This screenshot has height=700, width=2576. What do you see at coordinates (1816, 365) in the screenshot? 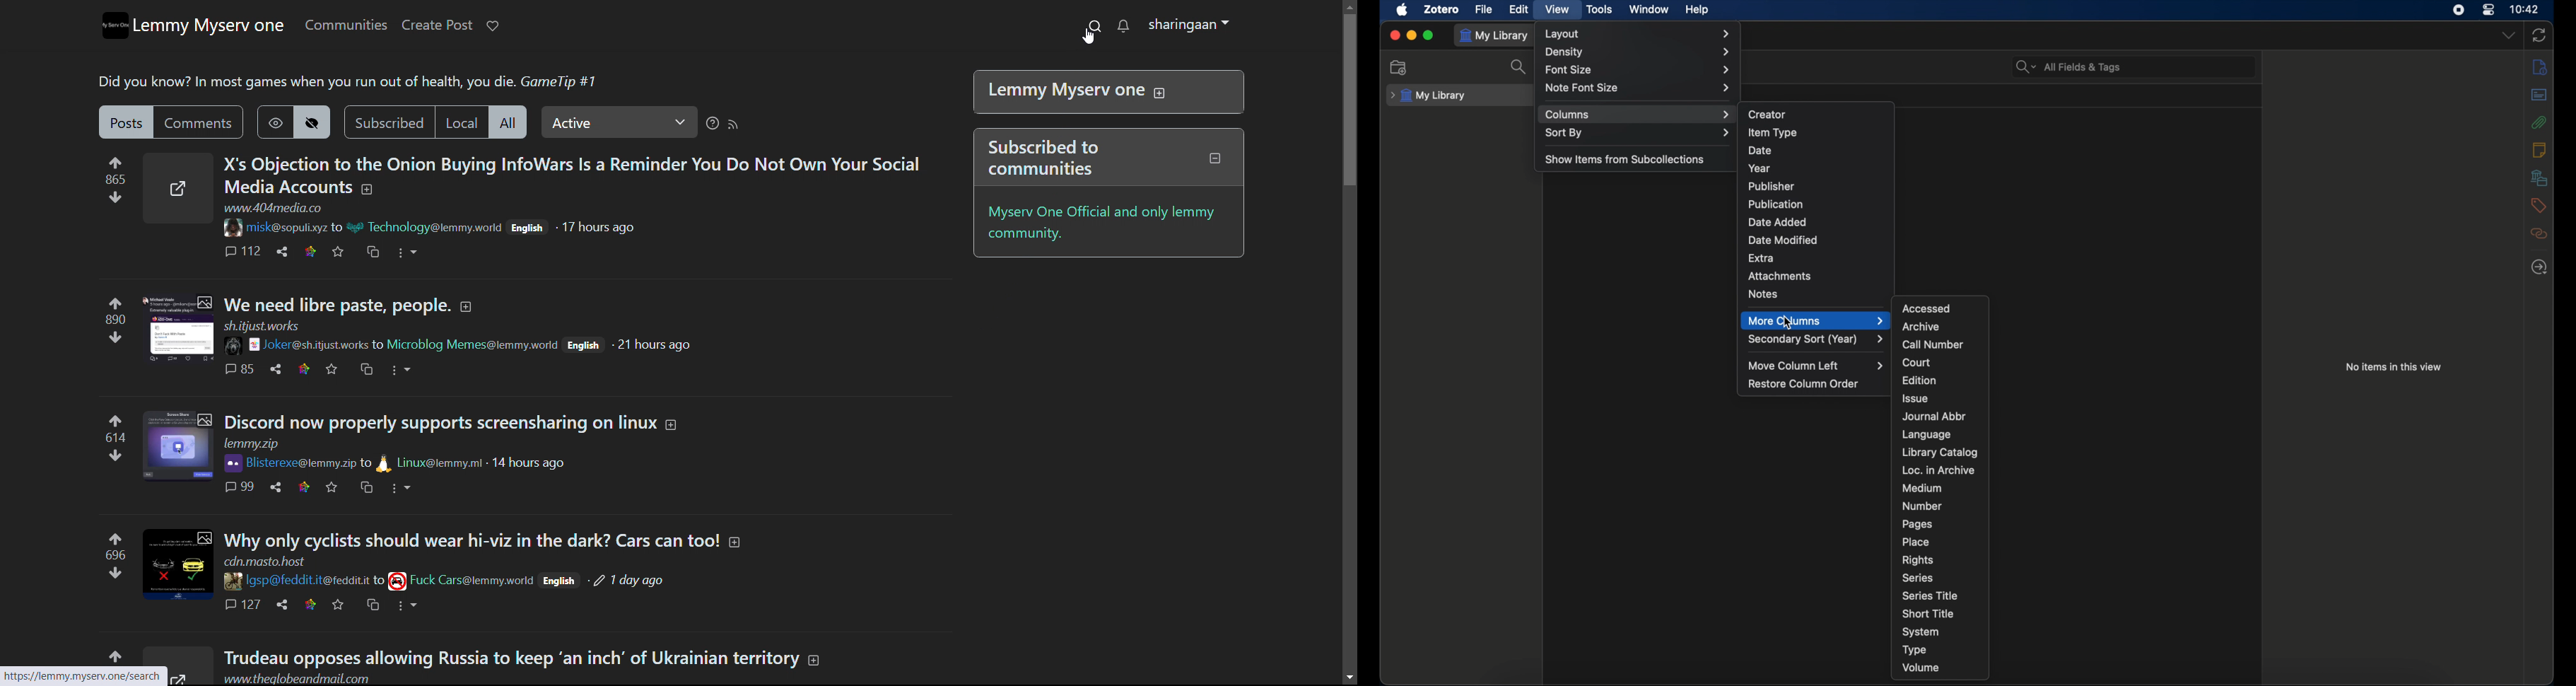
I see `move column left` at bounding box center [1816, 365].